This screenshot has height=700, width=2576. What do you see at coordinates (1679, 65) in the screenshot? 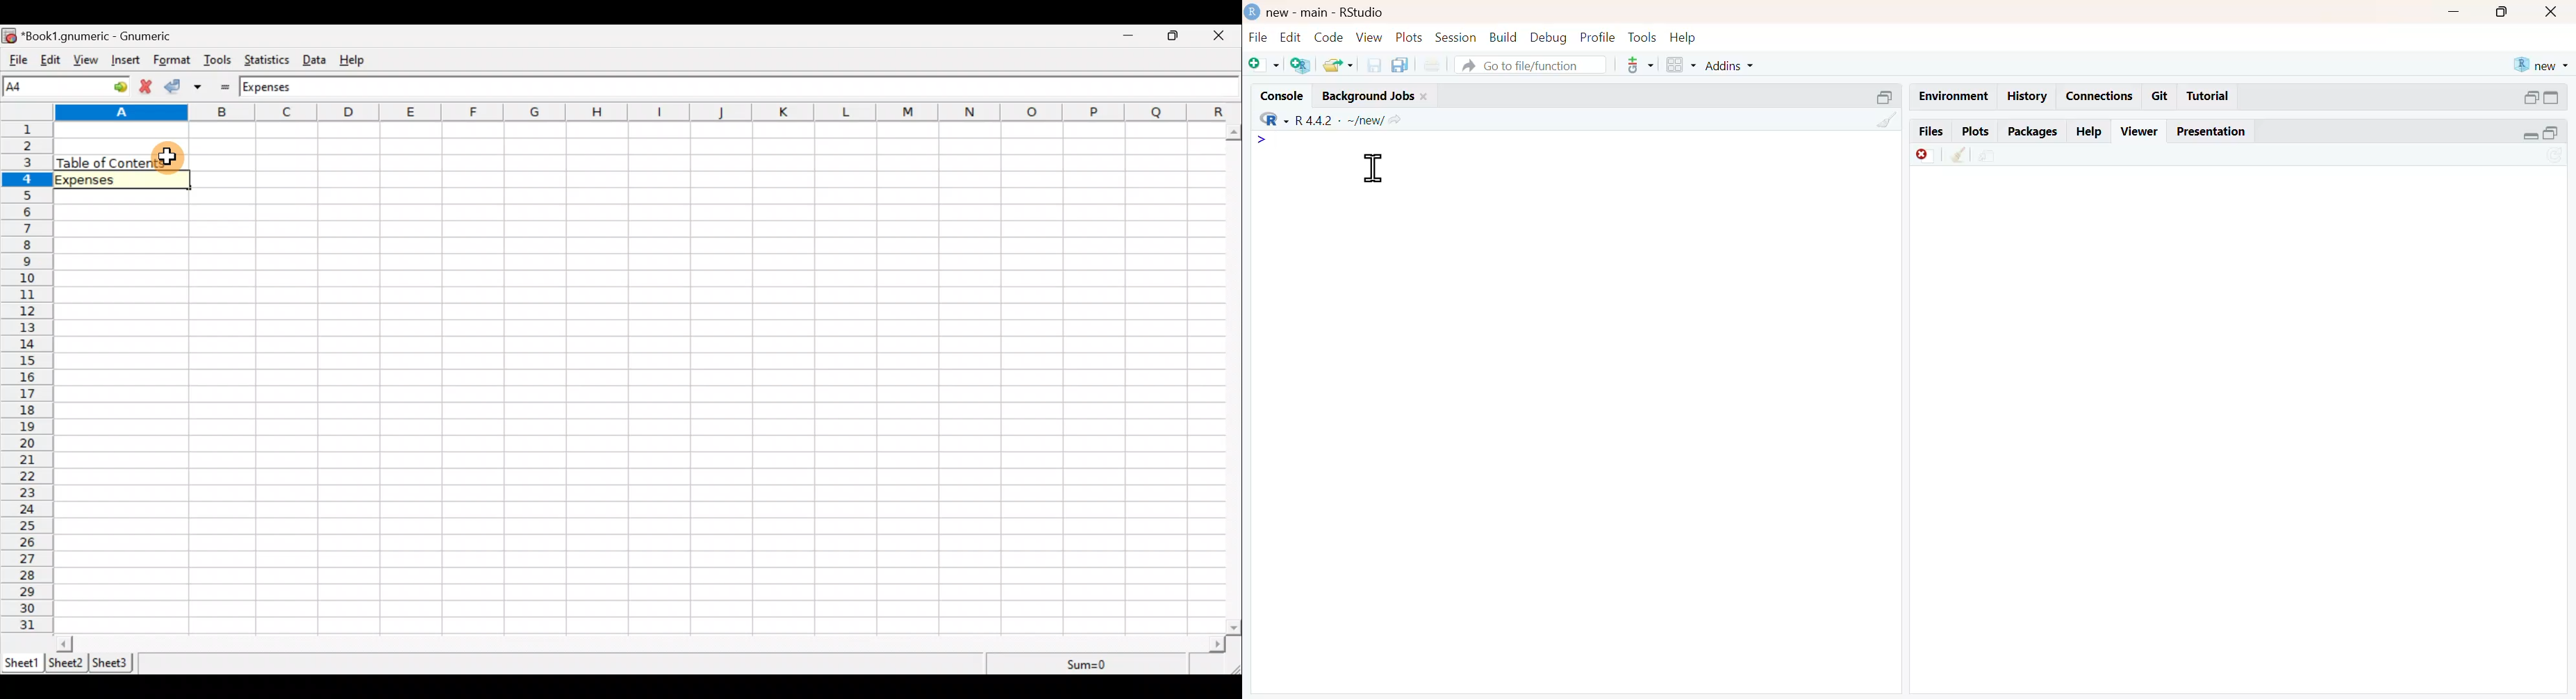
I see `workspace panes` at bounding box center [1679, 65].